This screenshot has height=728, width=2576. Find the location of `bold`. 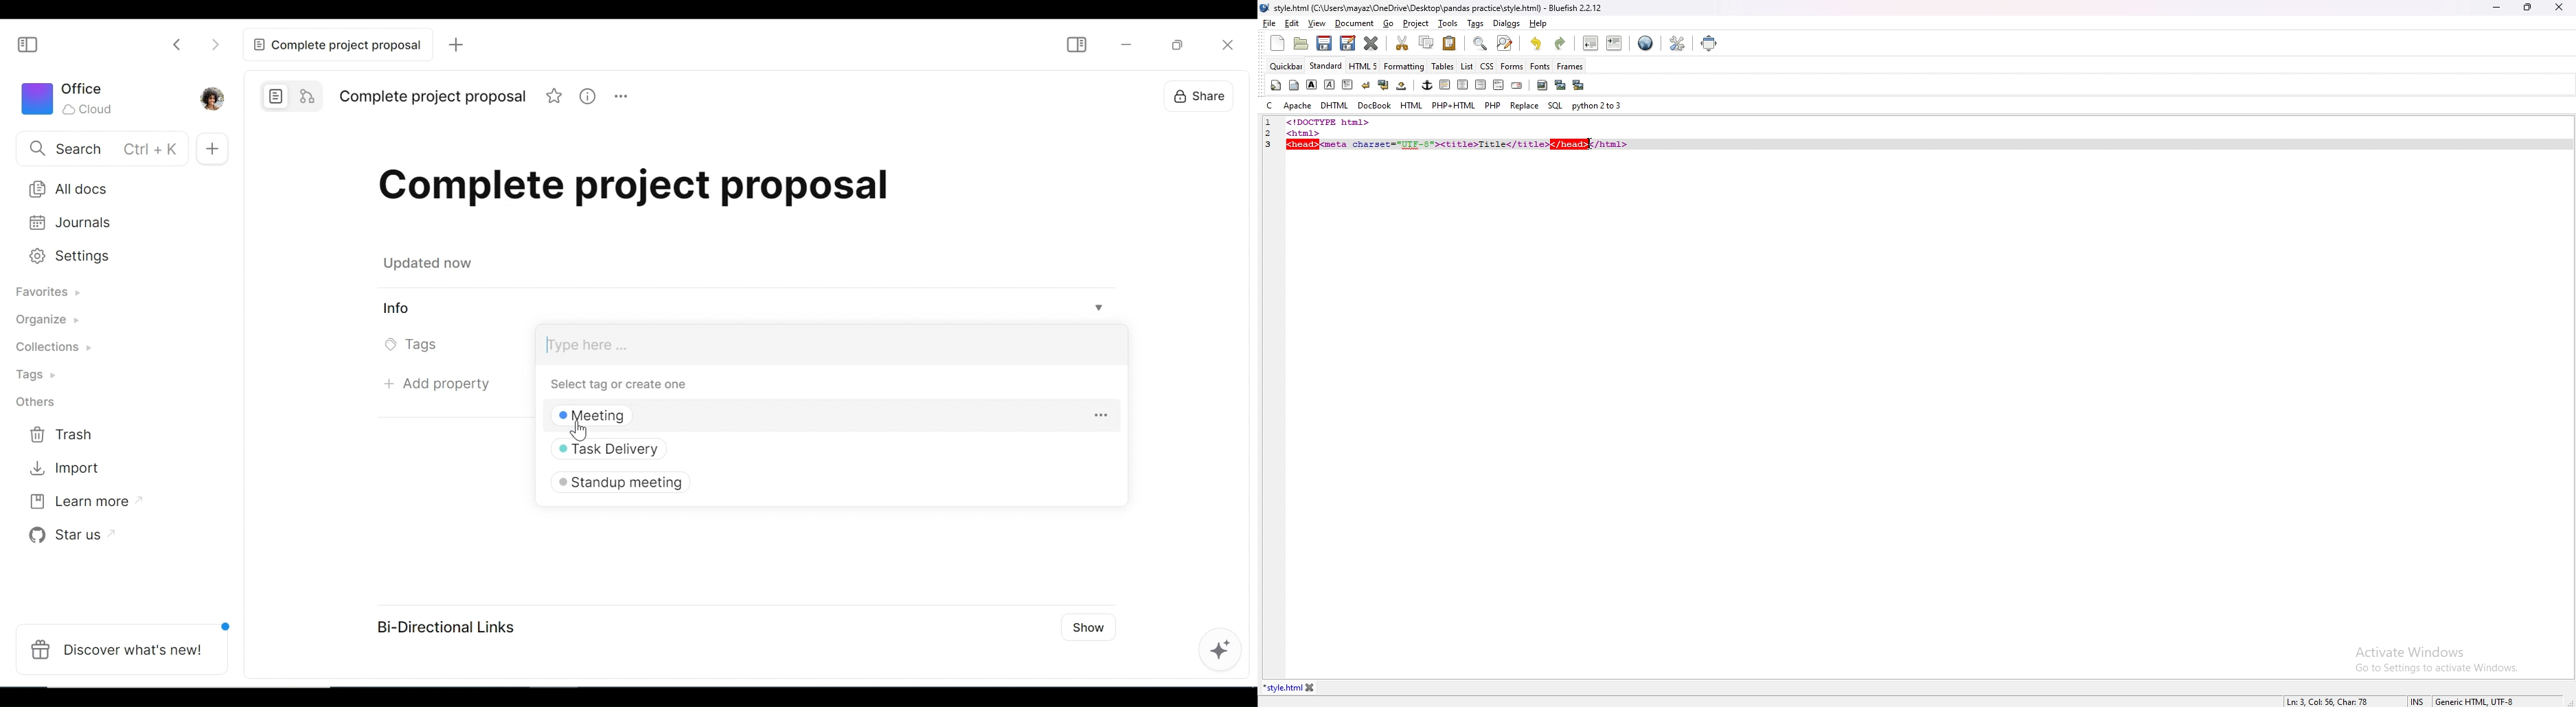

bold is located at coordinates (1312, 84).